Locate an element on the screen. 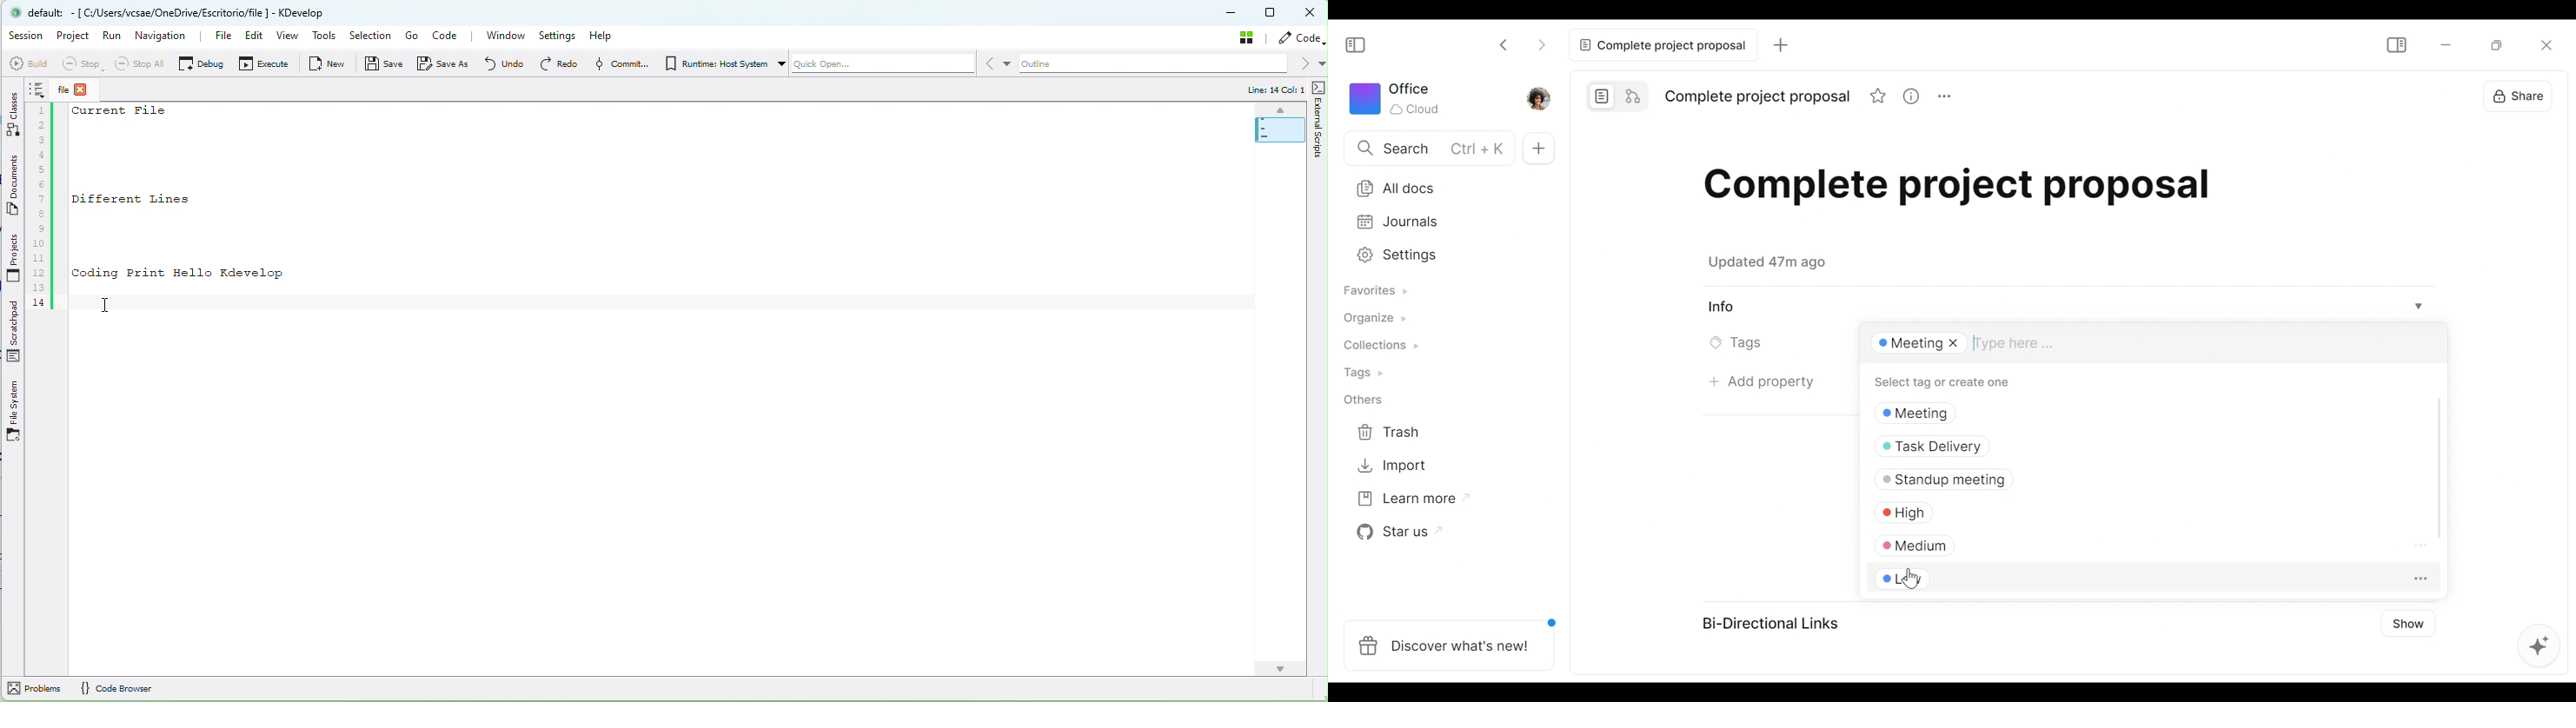 The height and width of the screenshot is (728, 2576). View Information is located at coordinates (1911, 96).